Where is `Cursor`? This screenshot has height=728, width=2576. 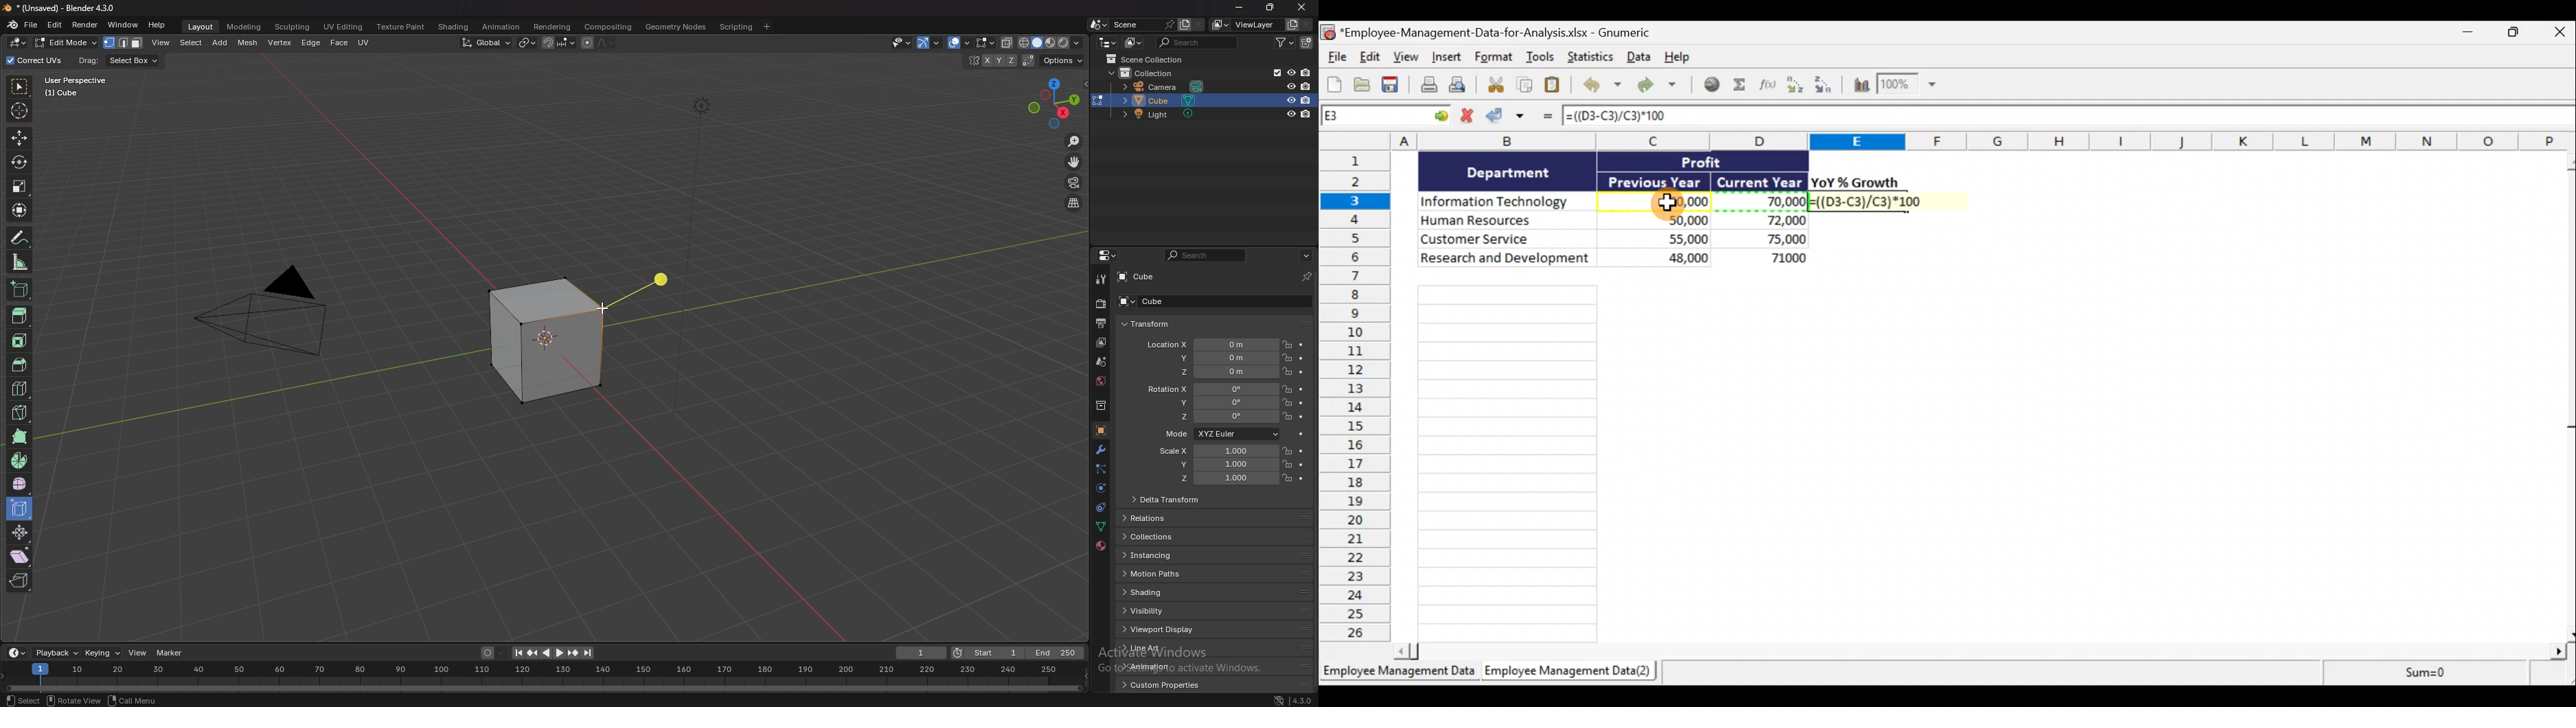 Cursor is located at coordinates (1670, 205).